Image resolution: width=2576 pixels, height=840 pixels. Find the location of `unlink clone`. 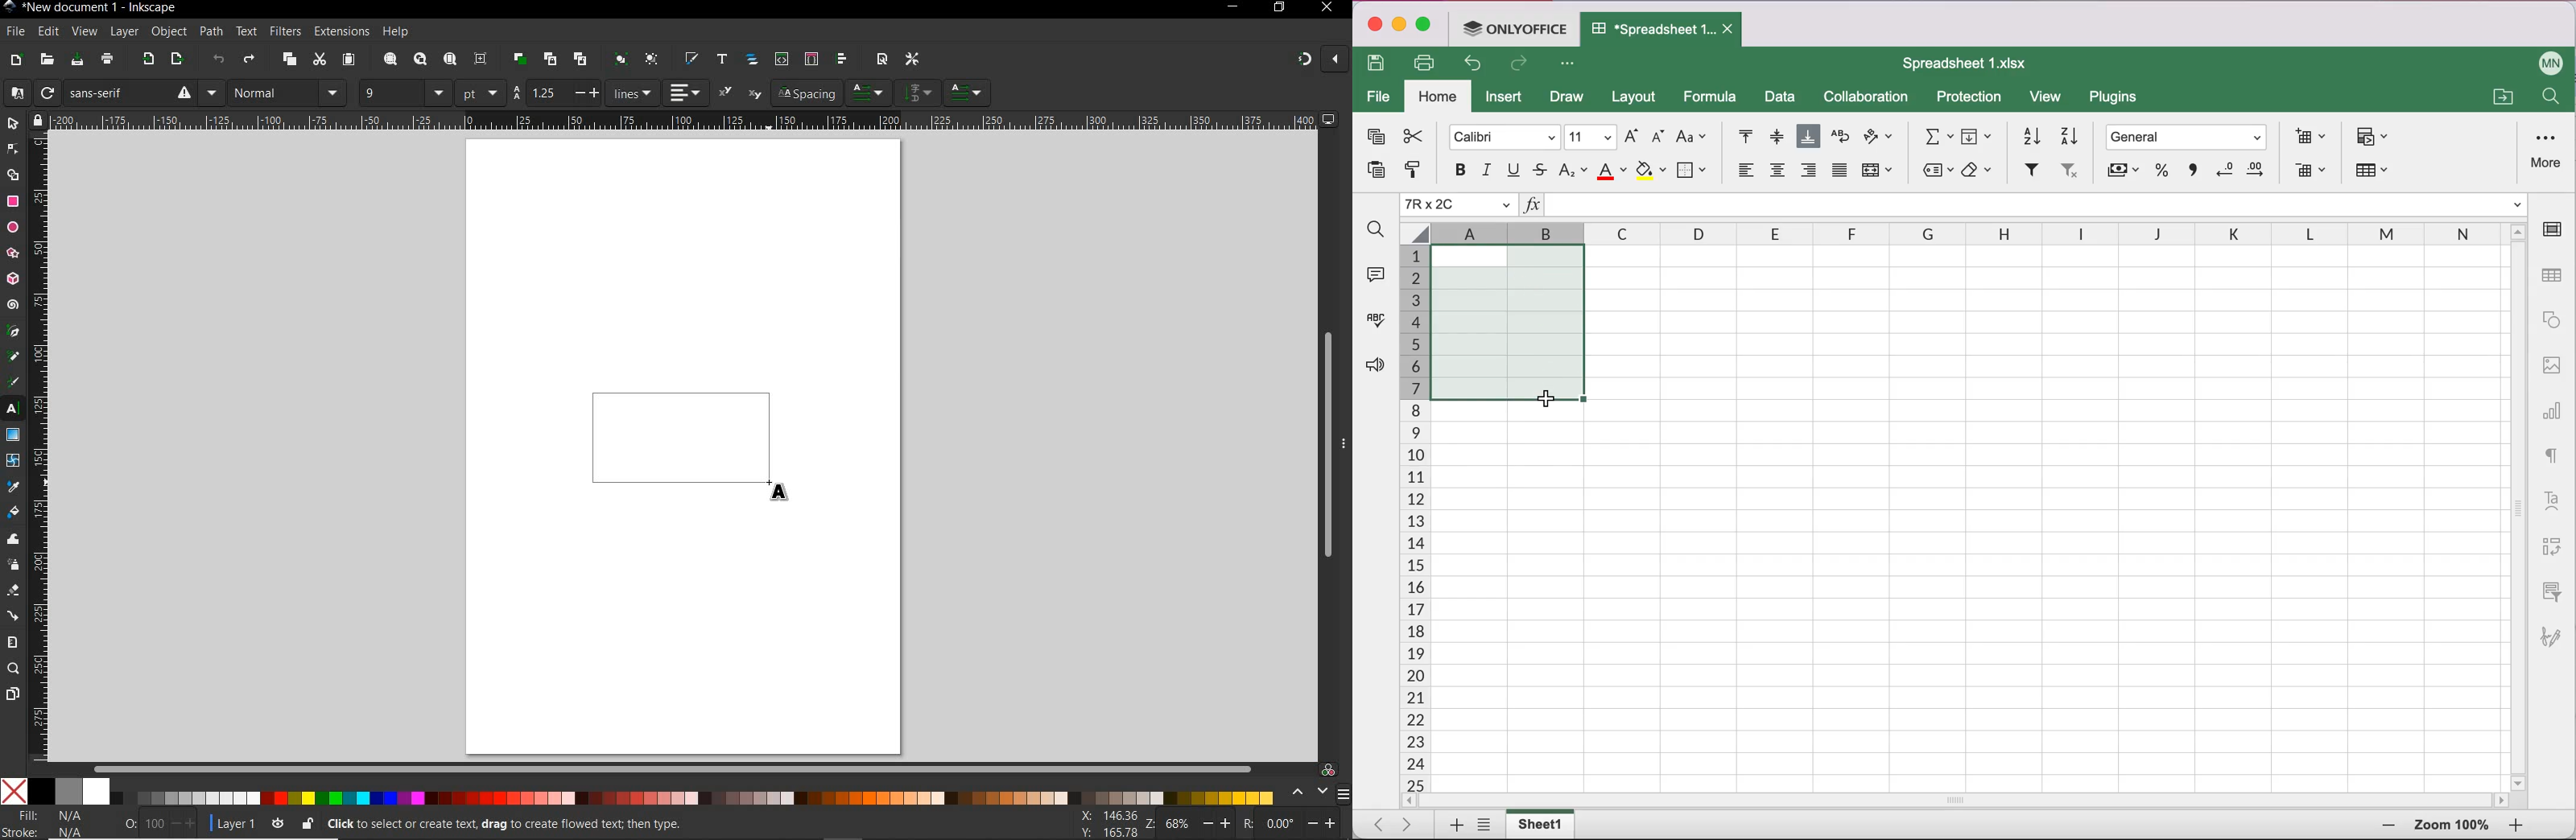

unlink clone is located at coordinates (579, 60).